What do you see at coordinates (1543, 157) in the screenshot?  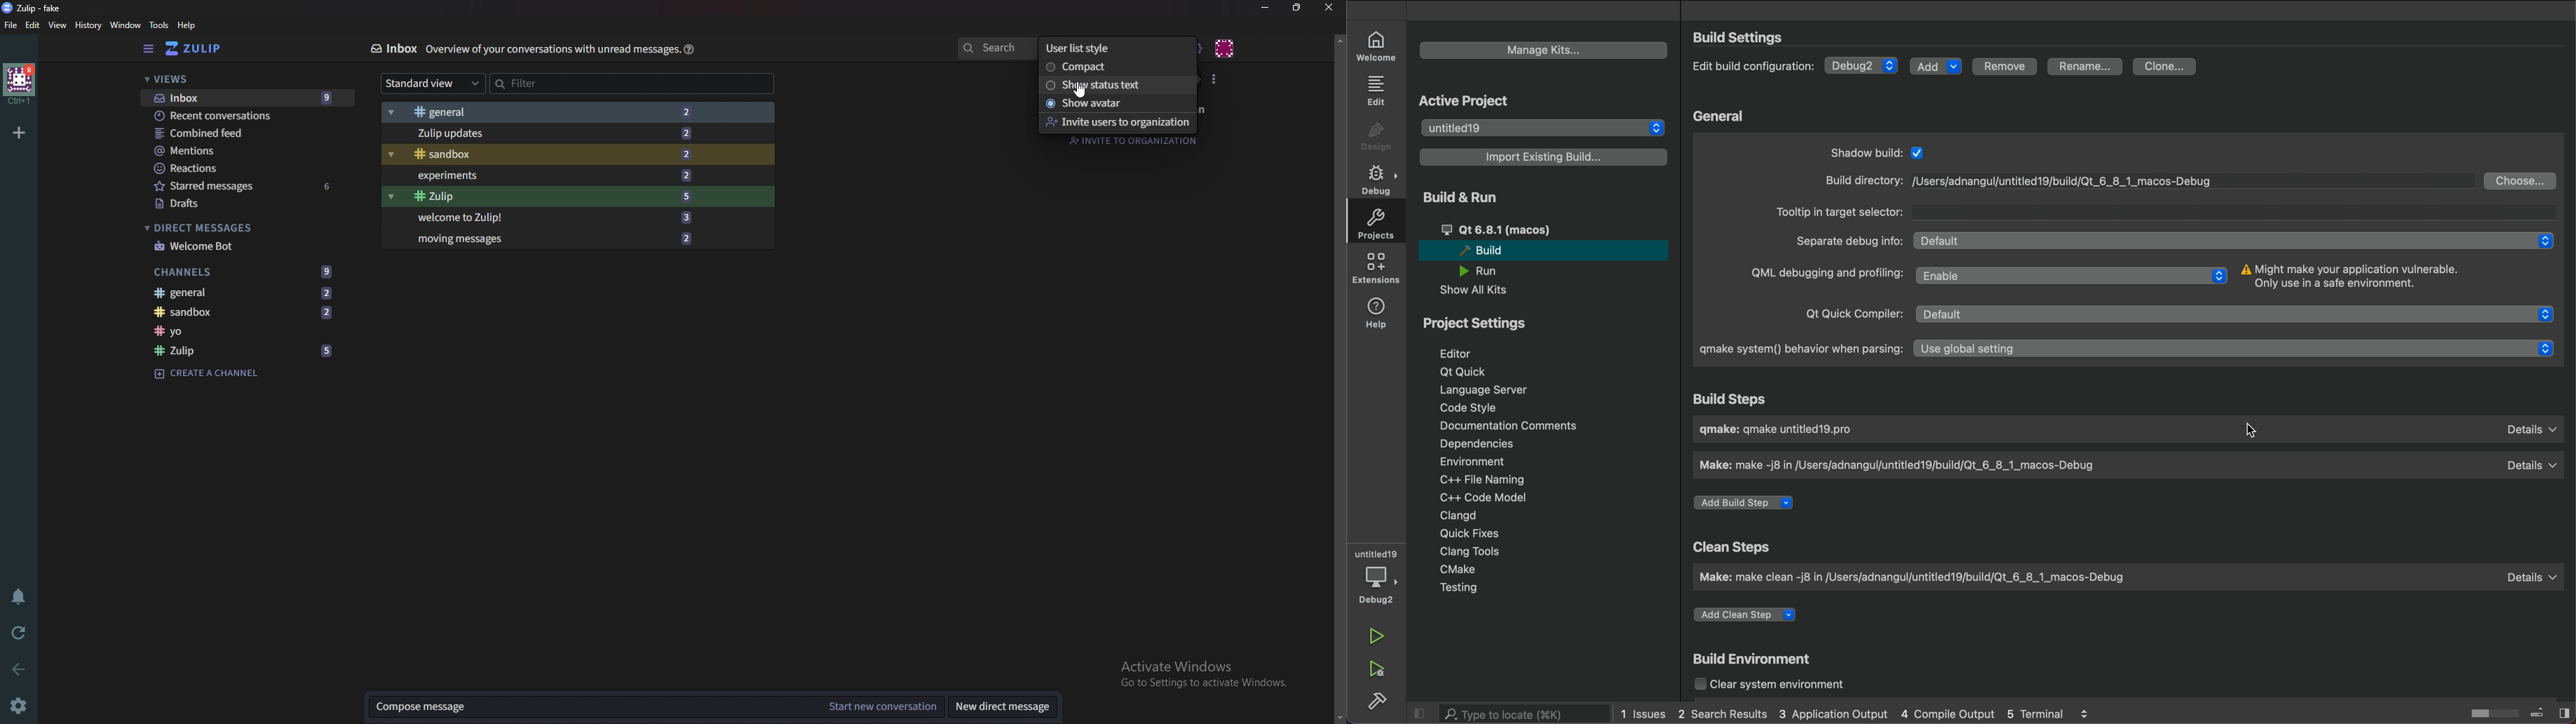 I see `import existing build` at bounding box center [1543, 157].